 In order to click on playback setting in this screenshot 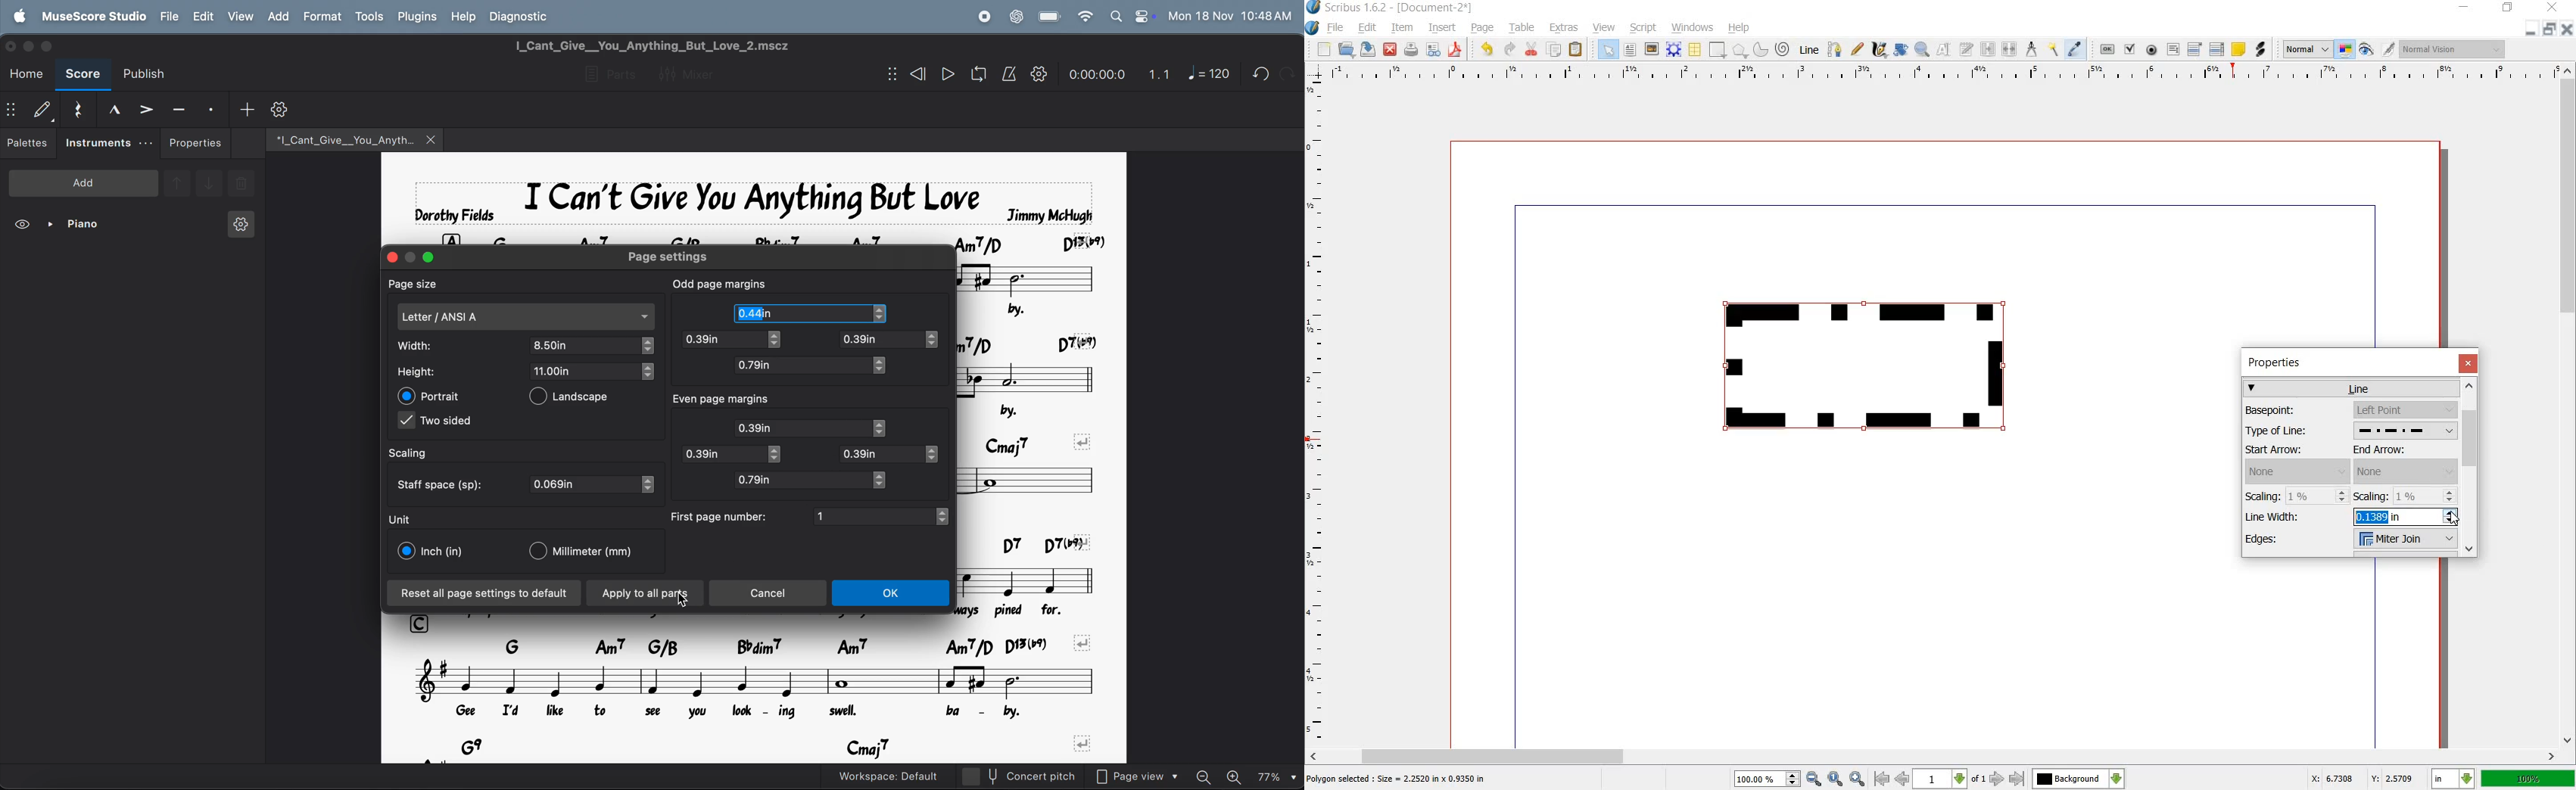, I will do `click(1039, 73)`.